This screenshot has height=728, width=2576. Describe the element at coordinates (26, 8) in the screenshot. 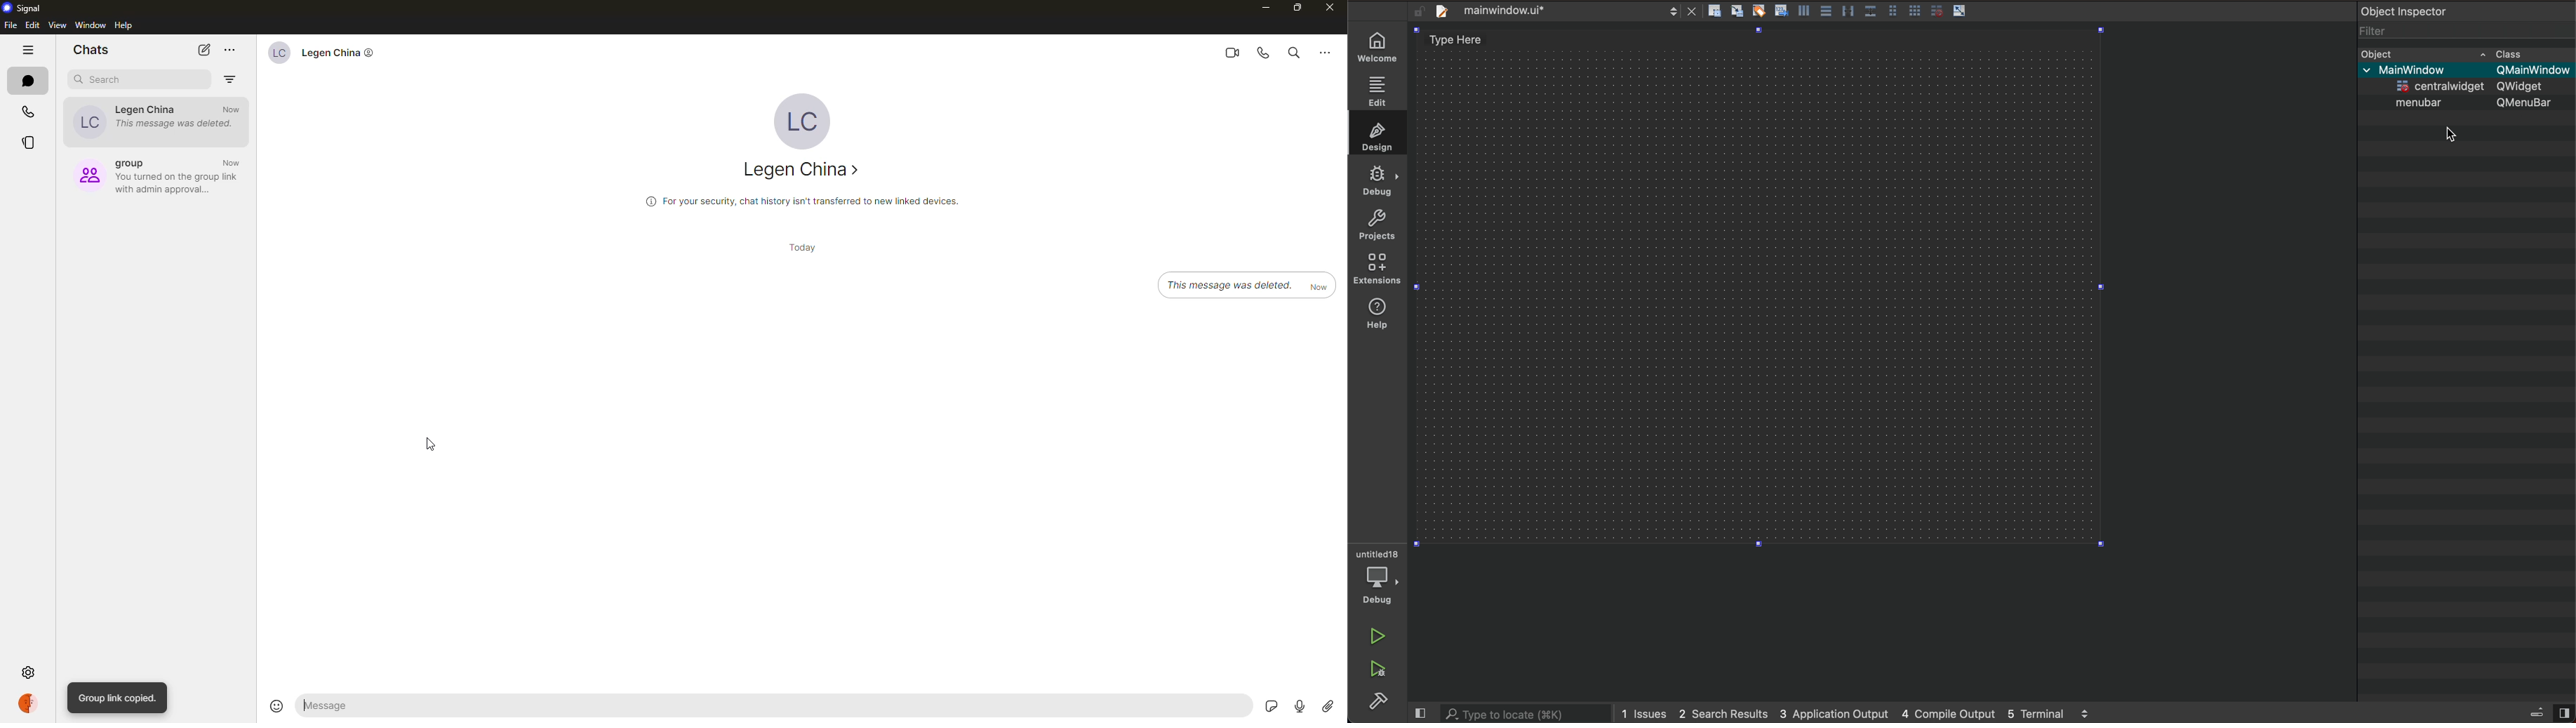

I see `signal` at that location.